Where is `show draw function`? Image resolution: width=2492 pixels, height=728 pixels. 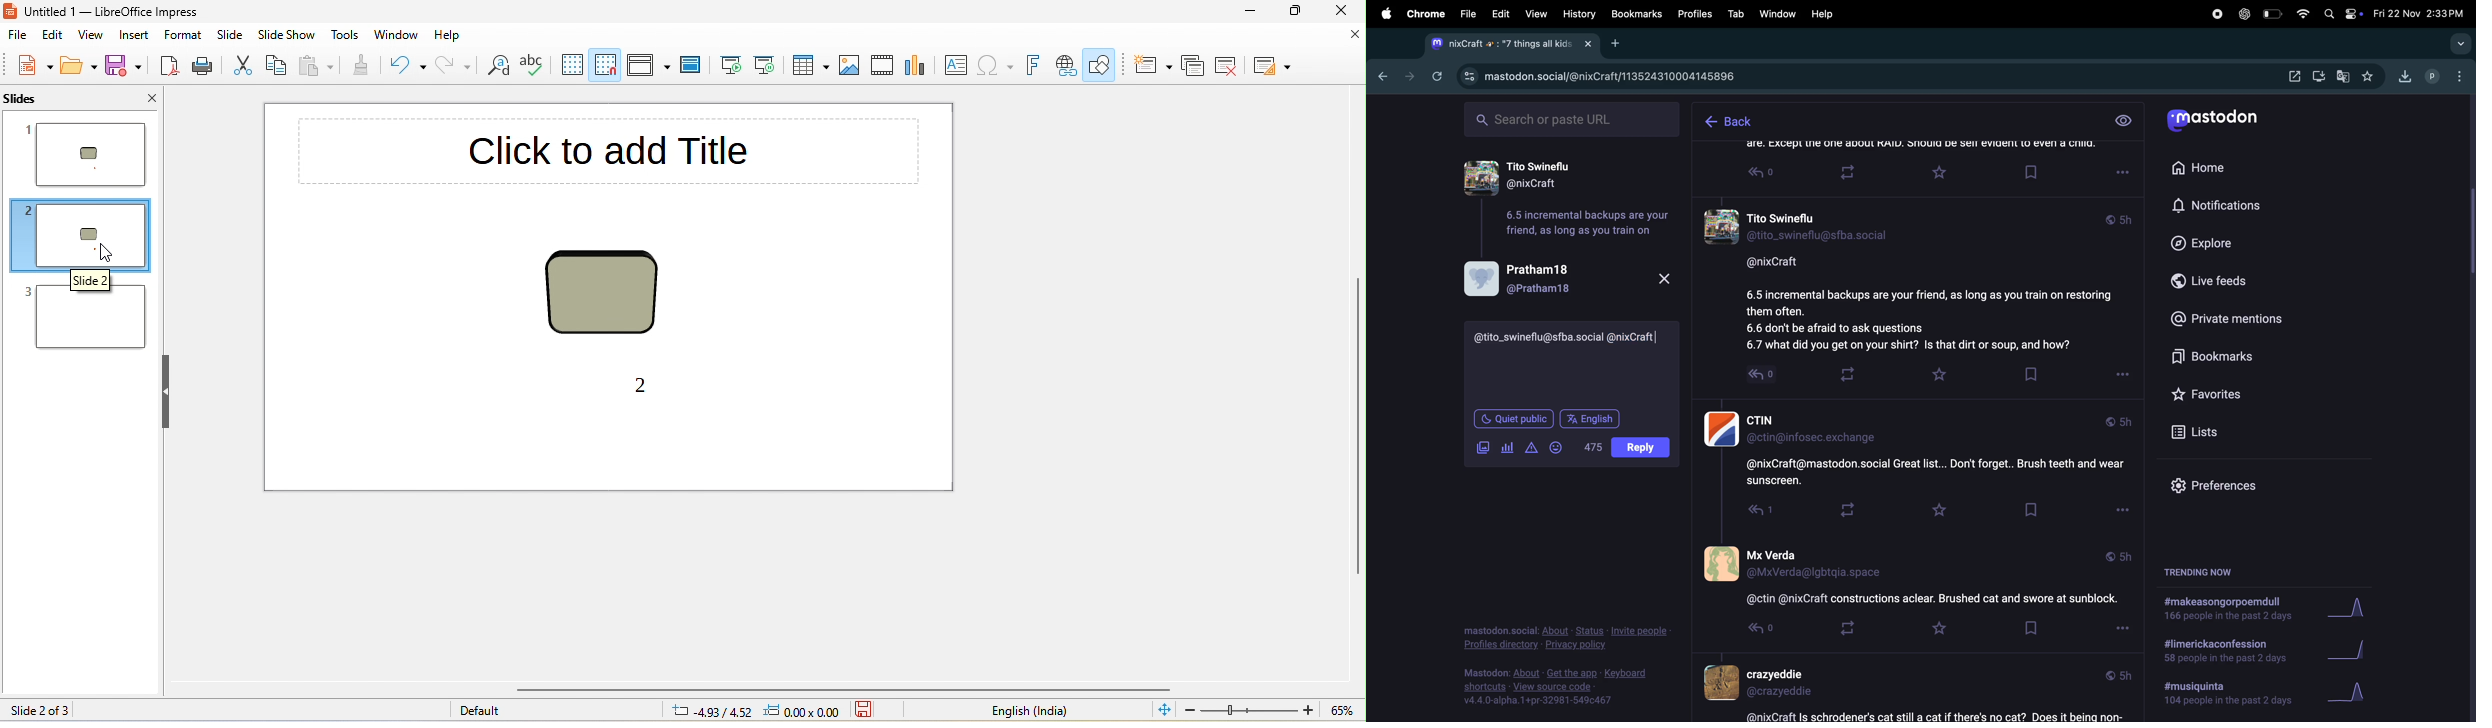 show draw function is located at coordinates (1104, 66).